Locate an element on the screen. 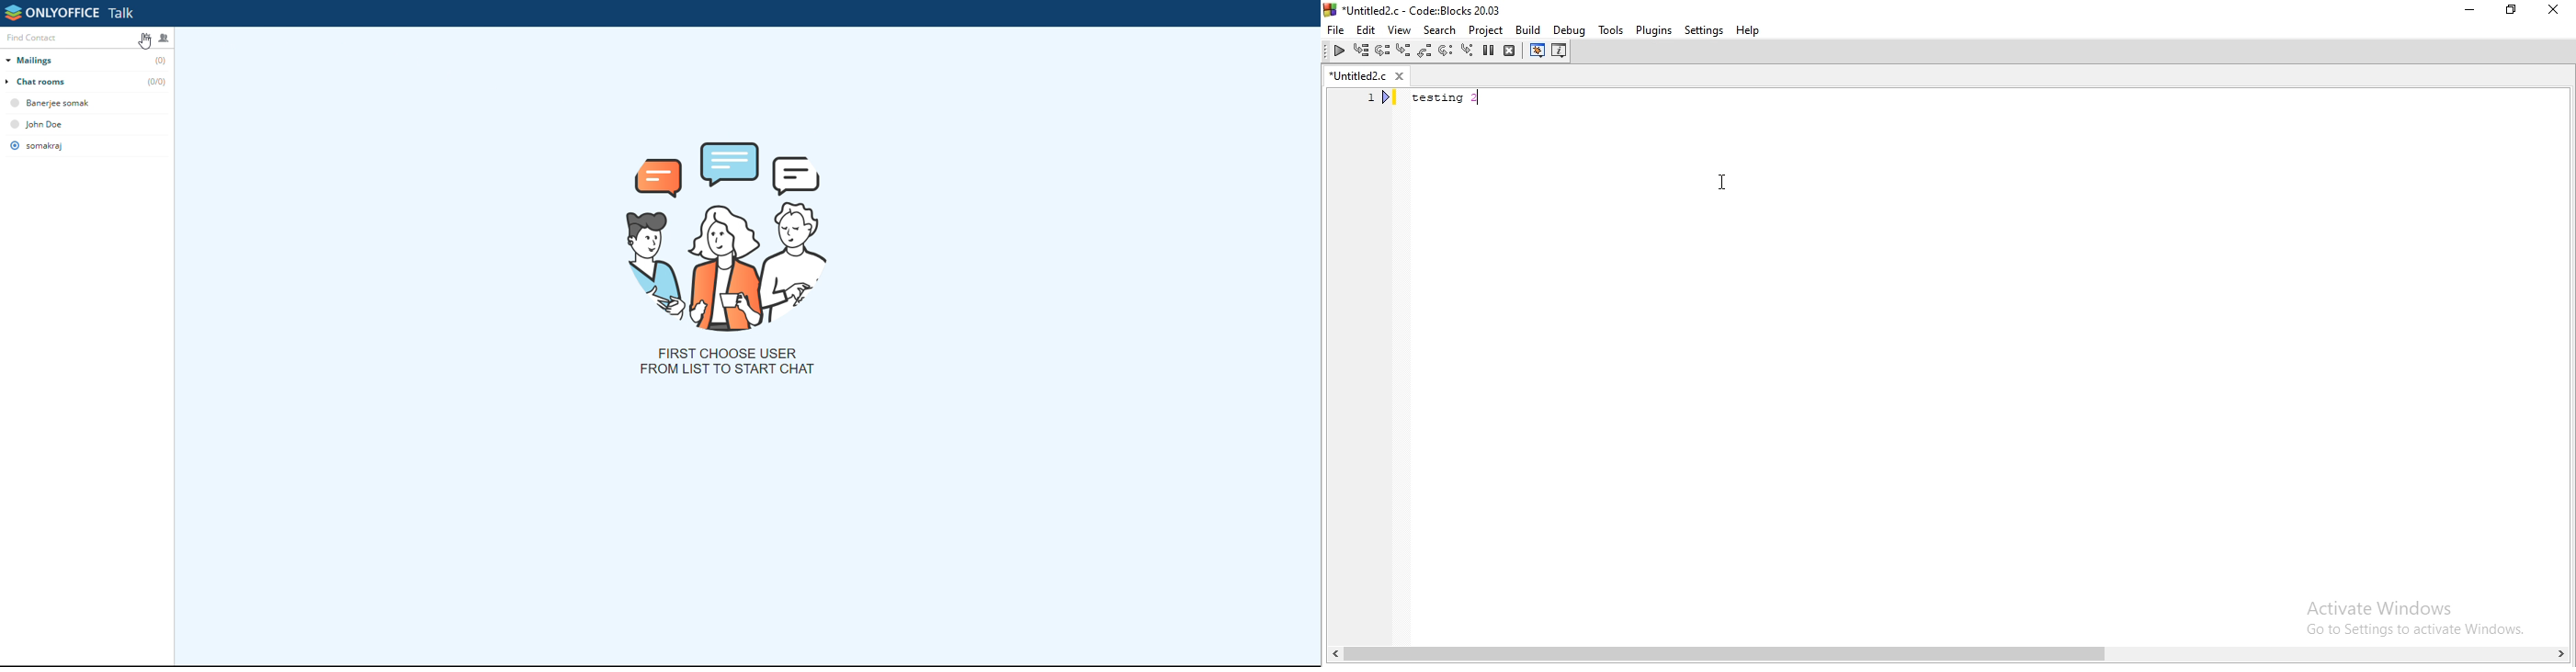  step out is located at coordinates (1403, 51).